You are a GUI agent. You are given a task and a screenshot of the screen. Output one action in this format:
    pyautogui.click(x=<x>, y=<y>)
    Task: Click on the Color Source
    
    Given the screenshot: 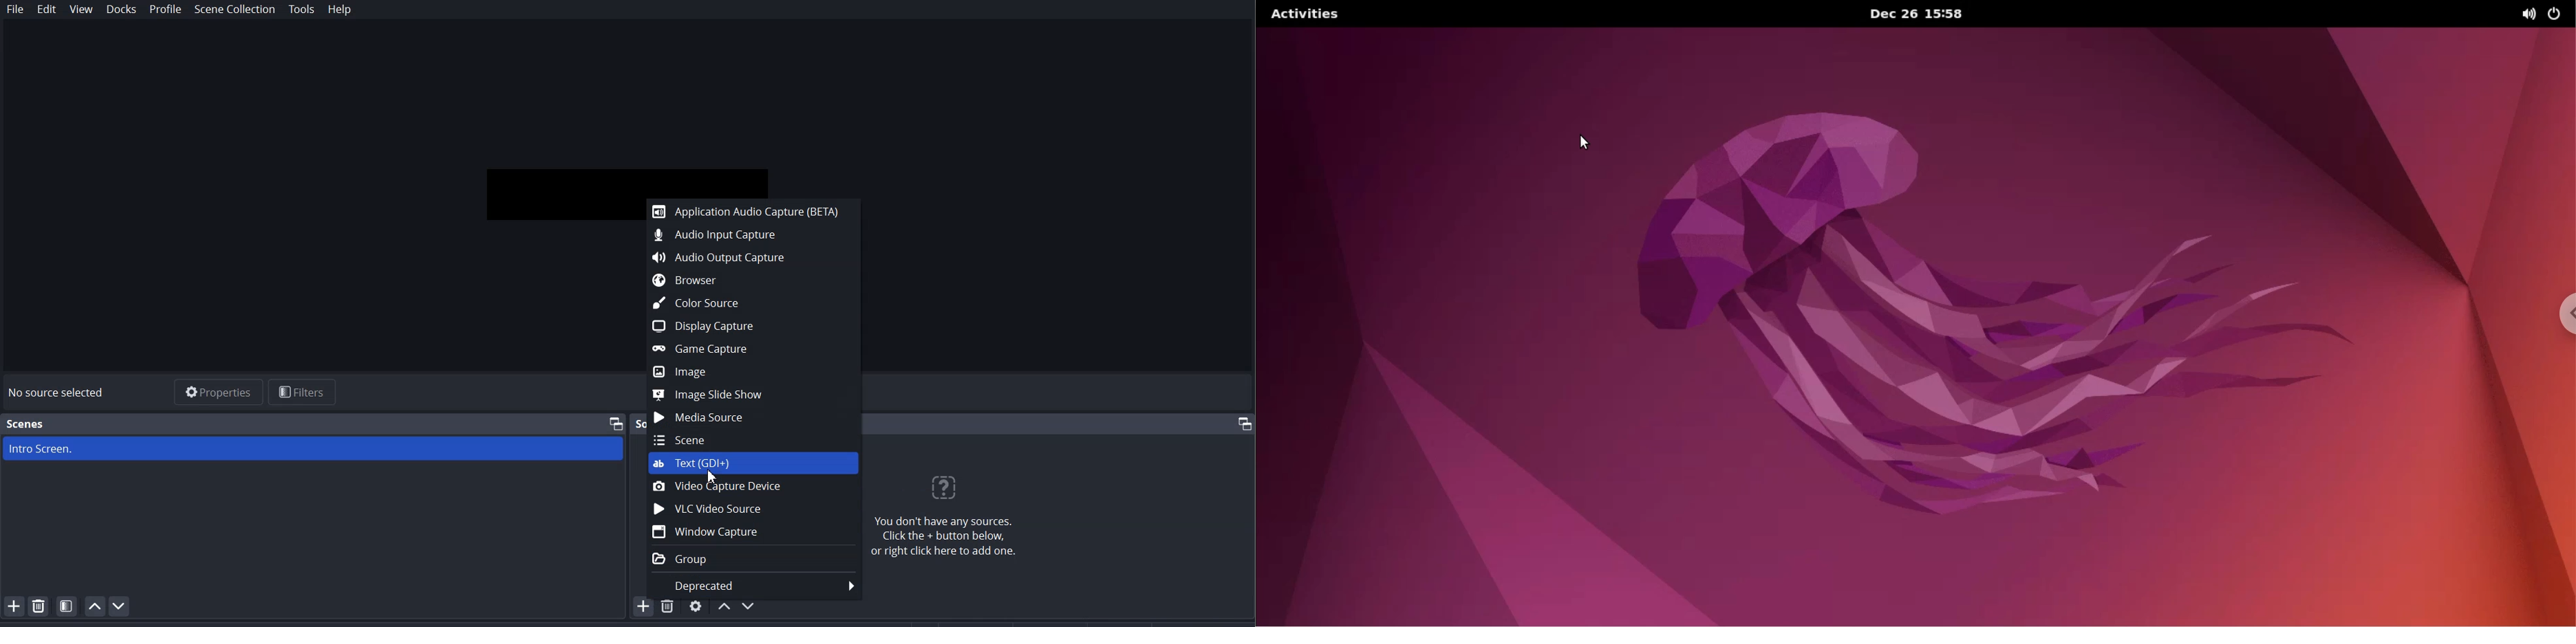 What is the action you would take?
    pyautogui.click(x=747, y=302)
    